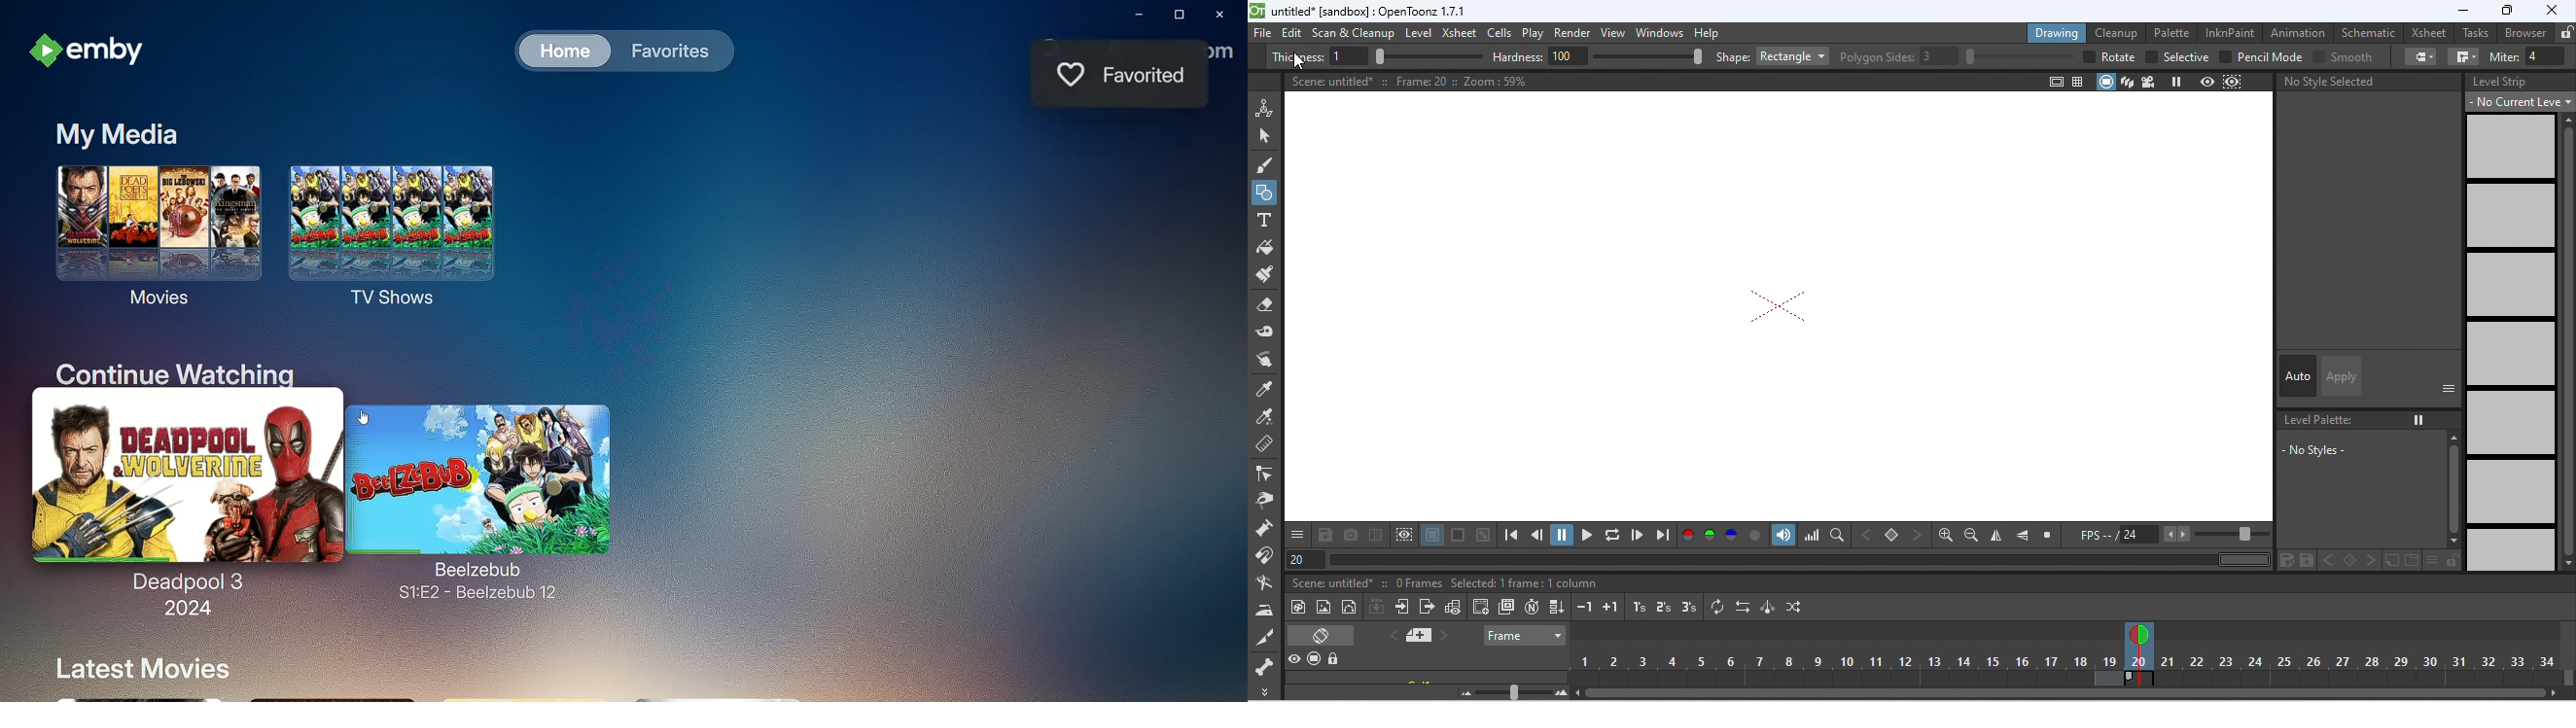  Describe the element at coordinates (2107, 57) in the screenshot. I see `rotate` at that location.